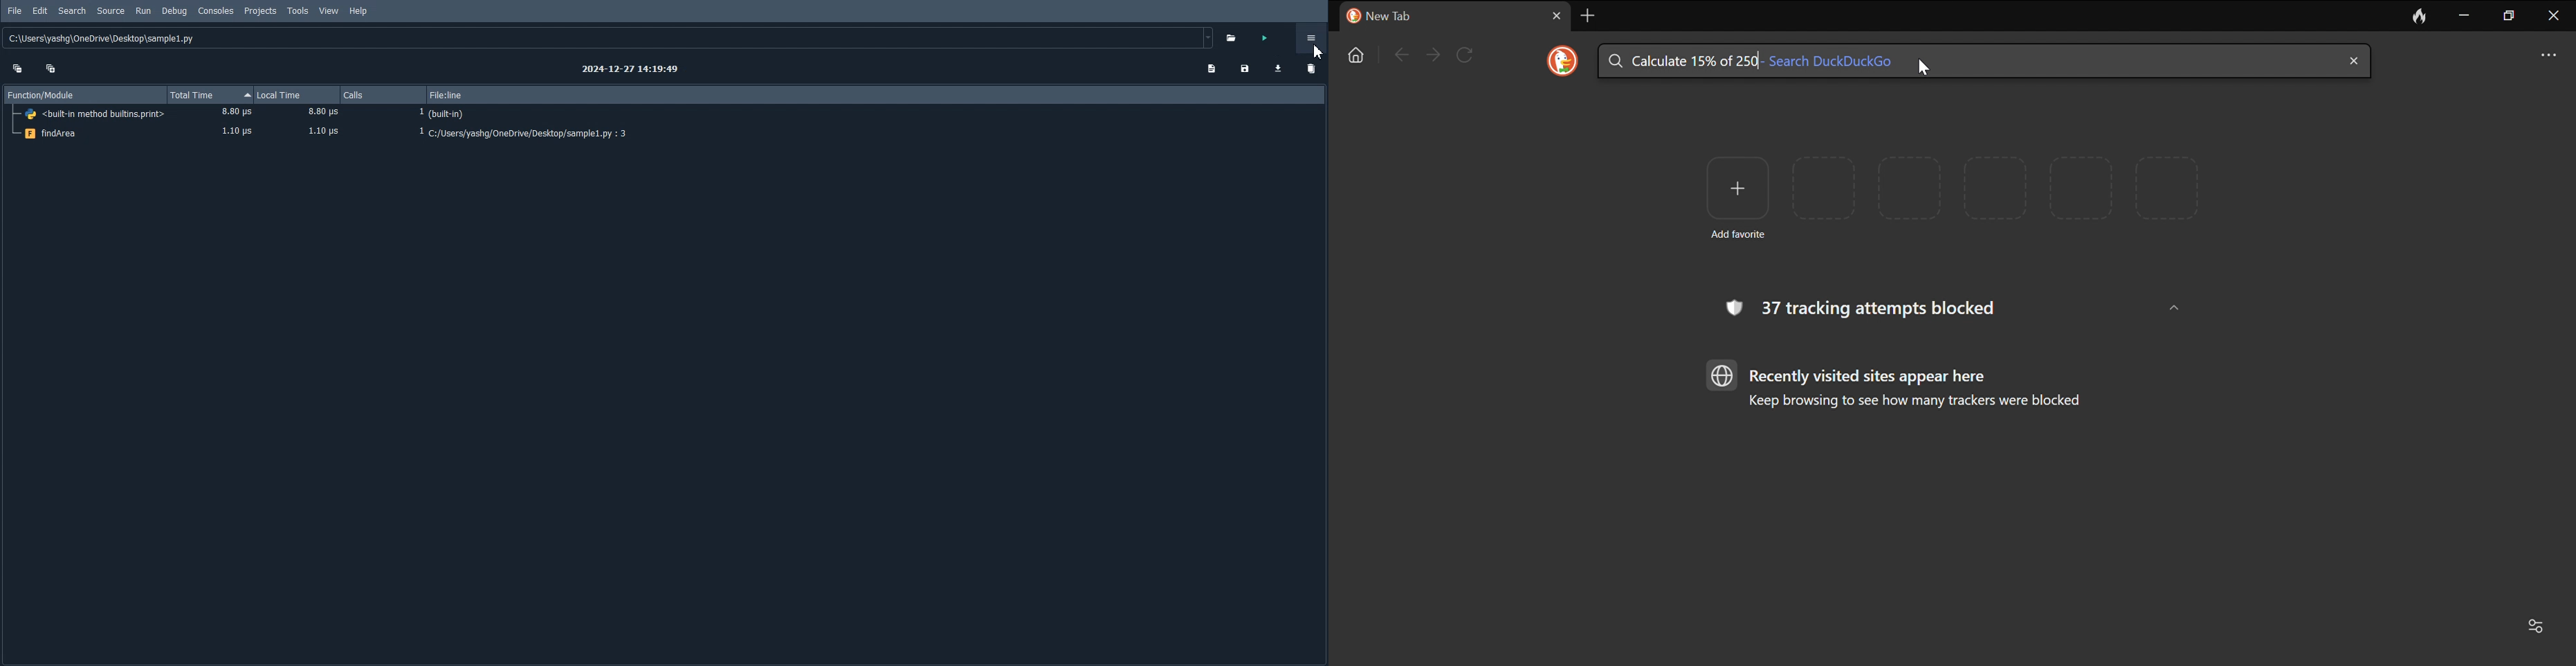  Describe the element at coordinates (1312, 37) in the screenshot. I see `Options` at that location.